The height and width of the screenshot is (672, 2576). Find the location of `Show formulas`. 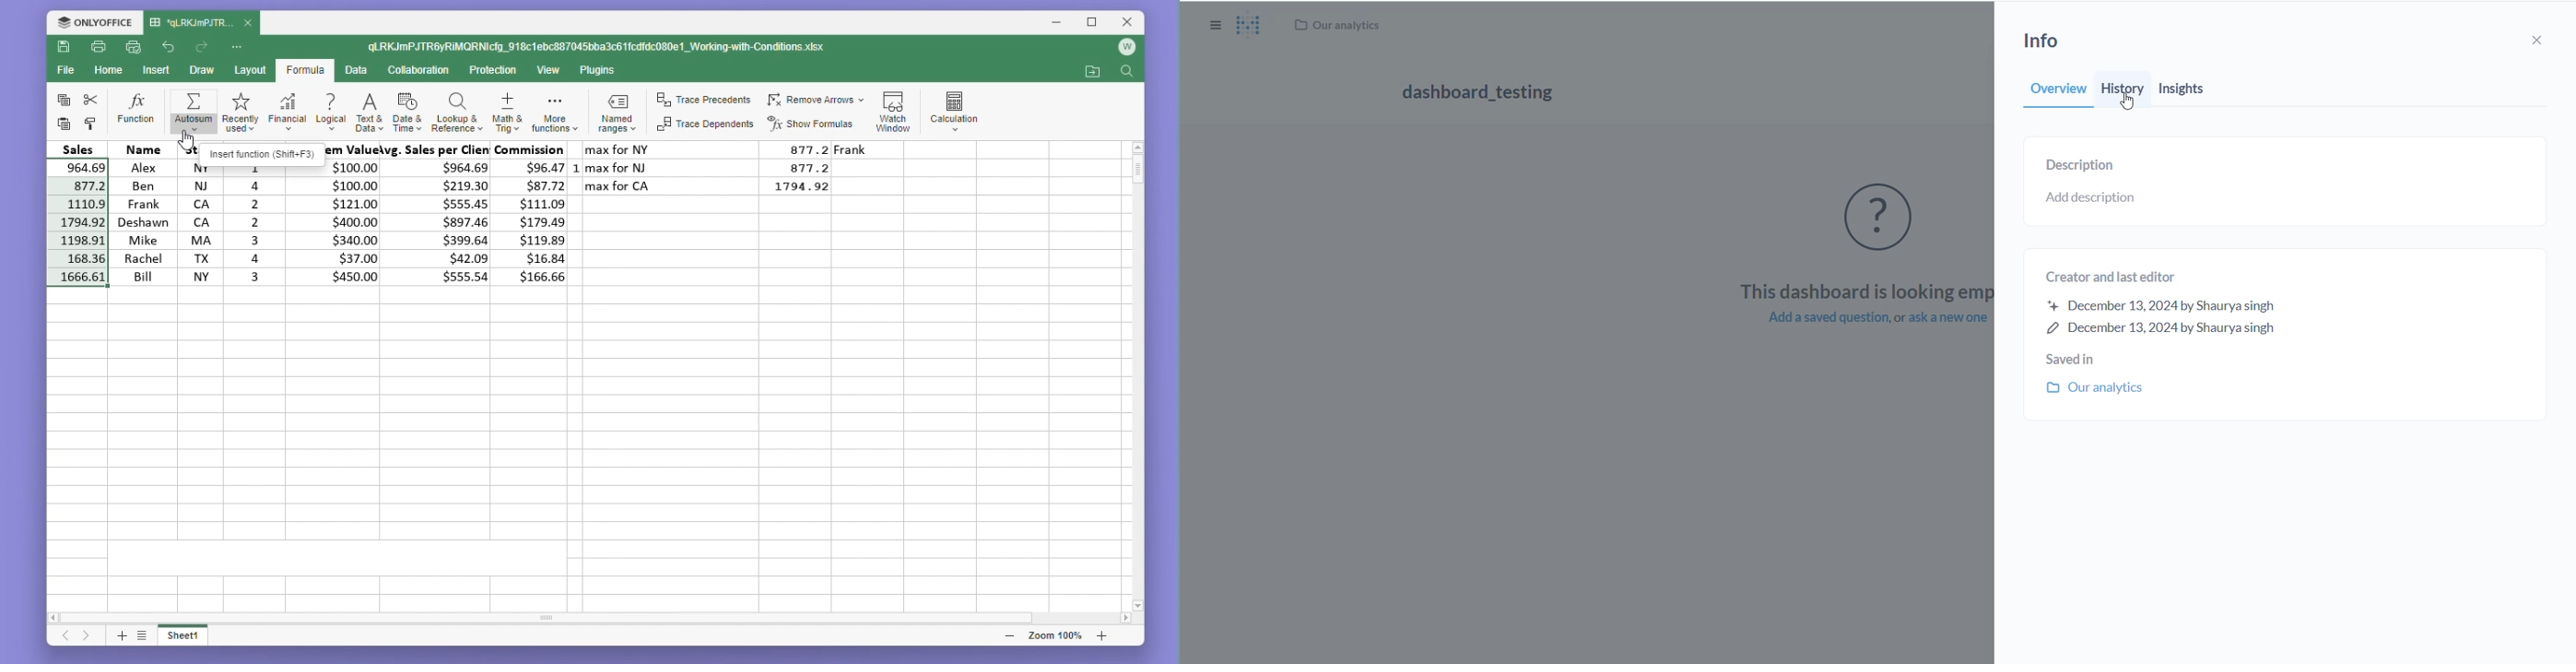

Show formulas is located at coordinates (812, 125).